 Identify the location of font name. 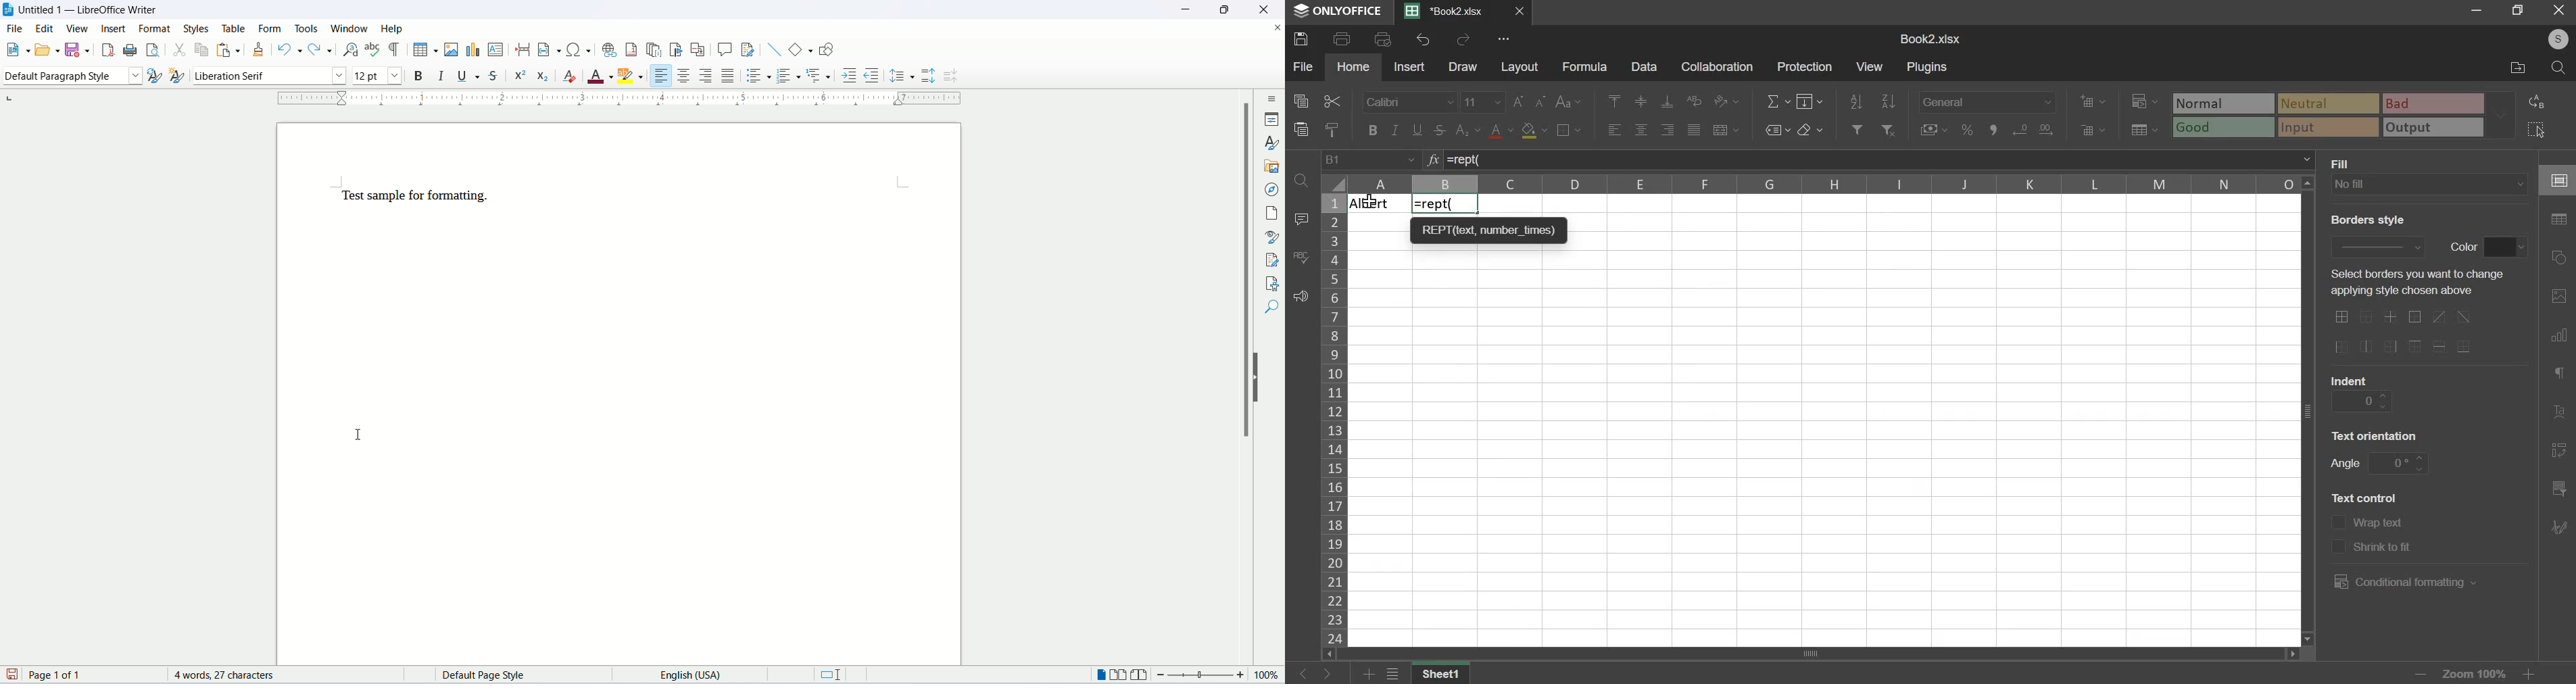
(268, 75).